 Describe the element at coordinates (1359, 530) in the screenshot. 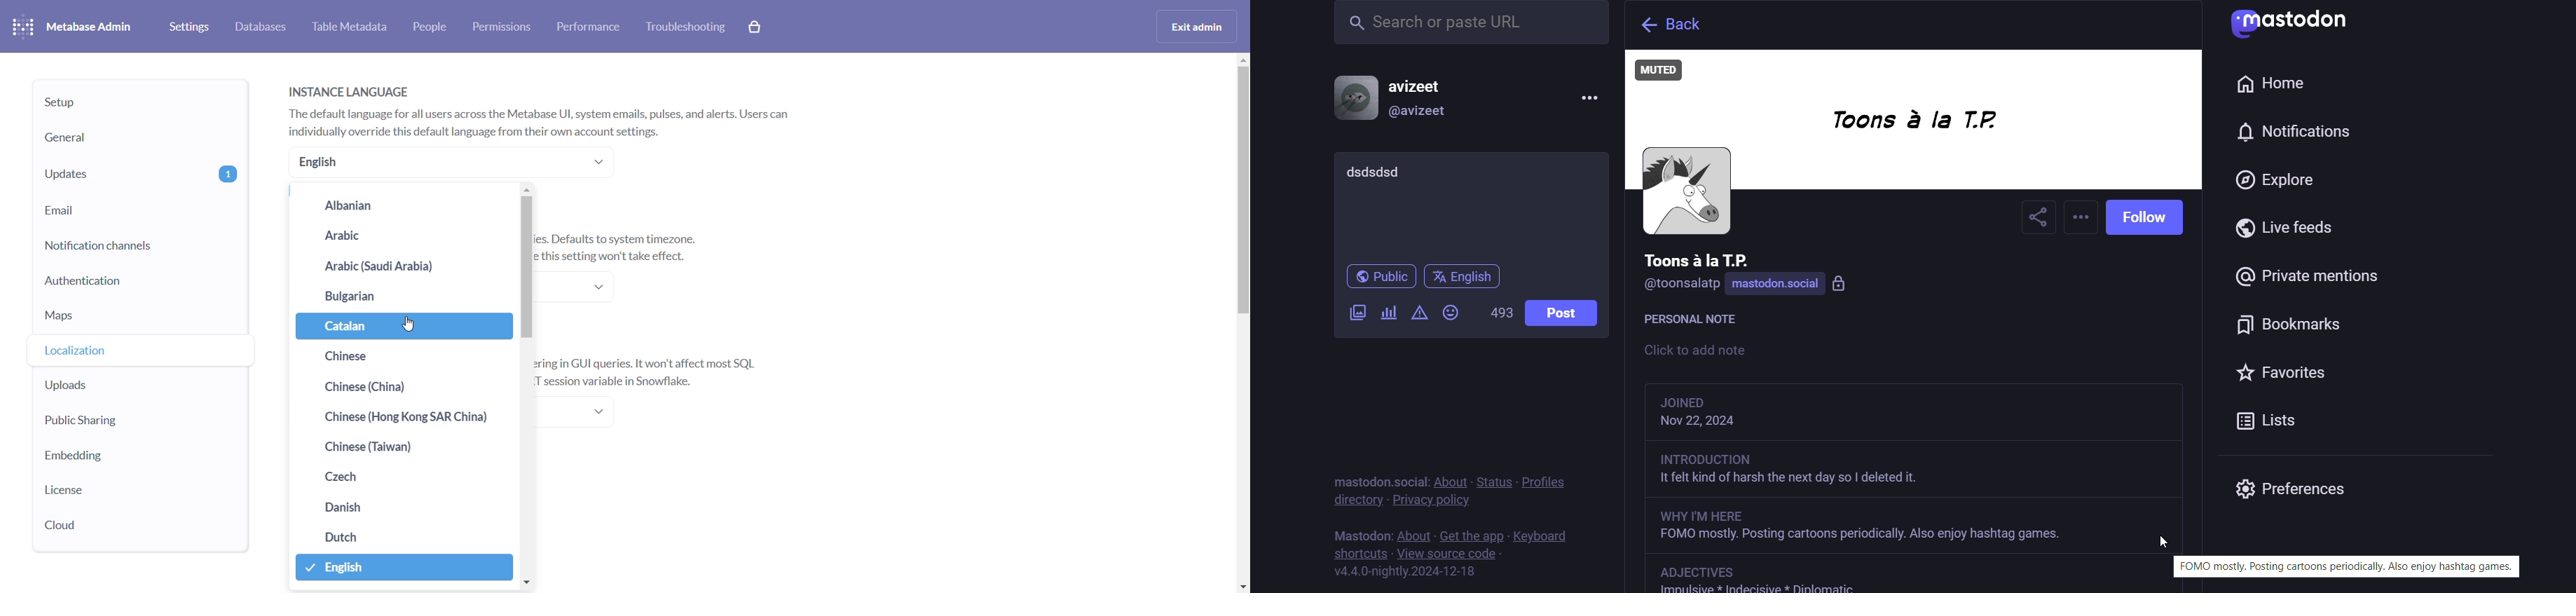

I see `text` at that location.